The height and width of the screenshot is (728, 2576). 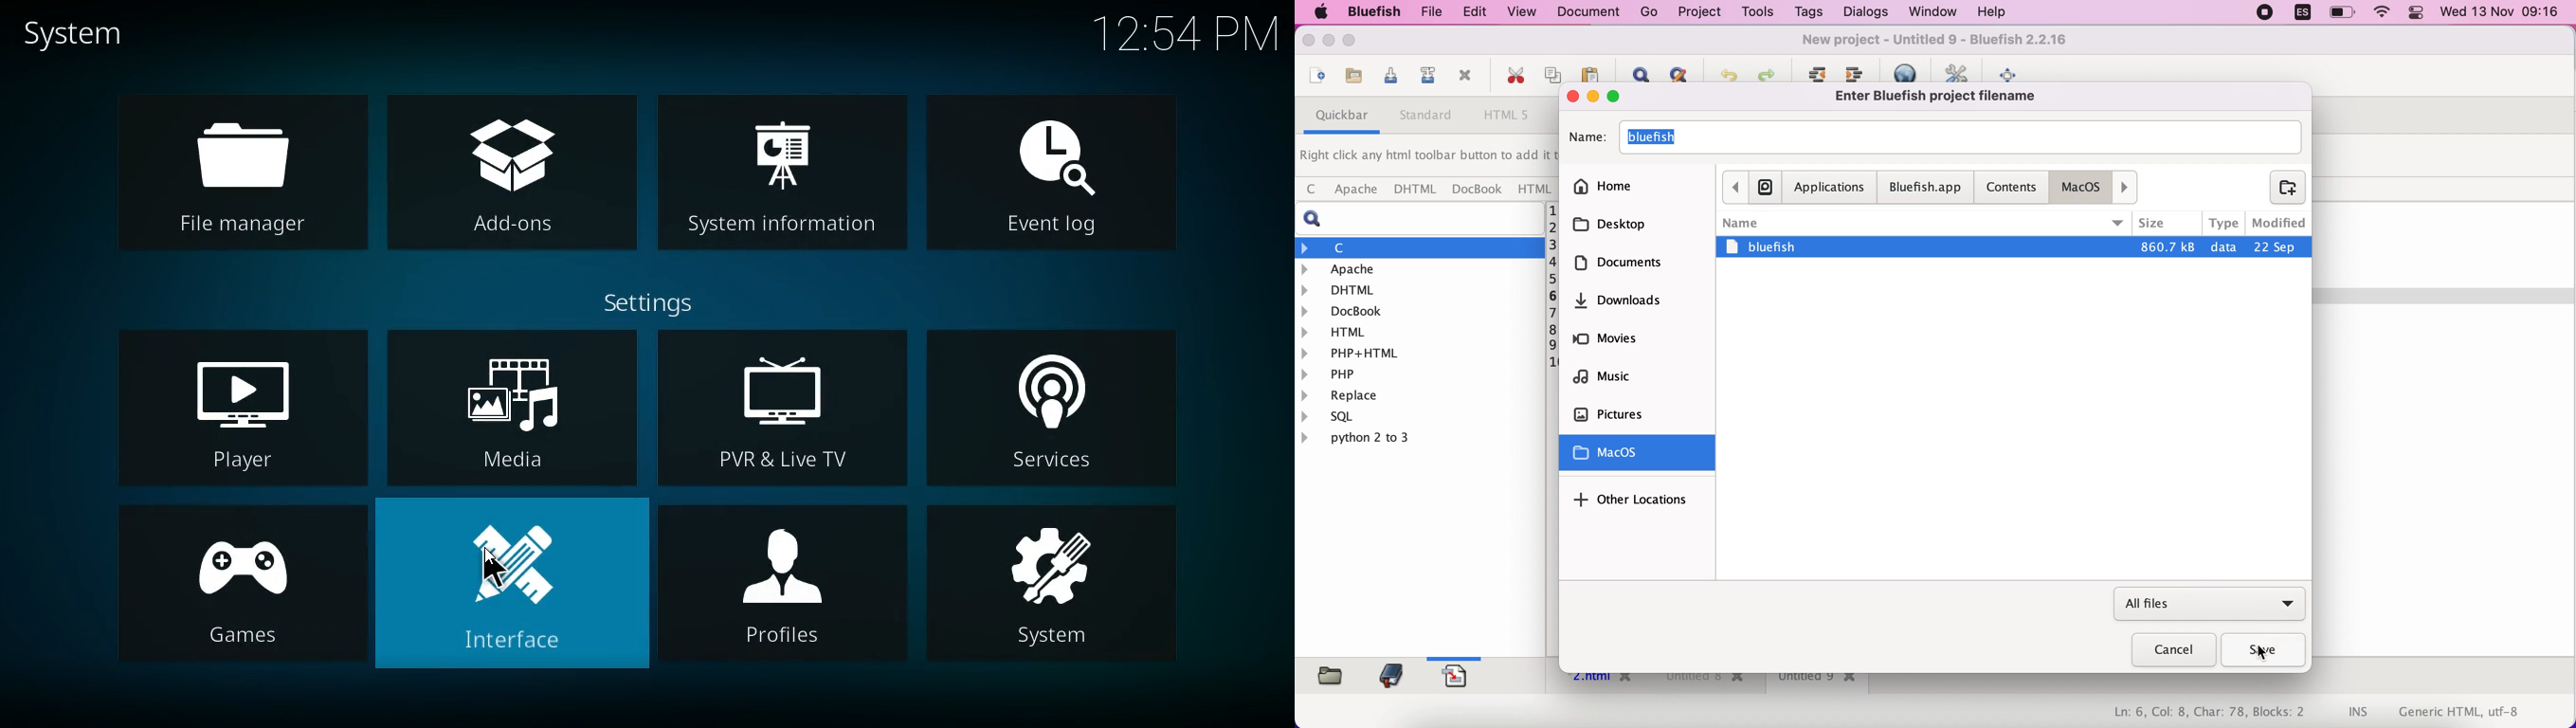 What do you see at coordinates (1958, 72) in the screenshot?
I see `edit preferences` at bounding box center [1958, 72].